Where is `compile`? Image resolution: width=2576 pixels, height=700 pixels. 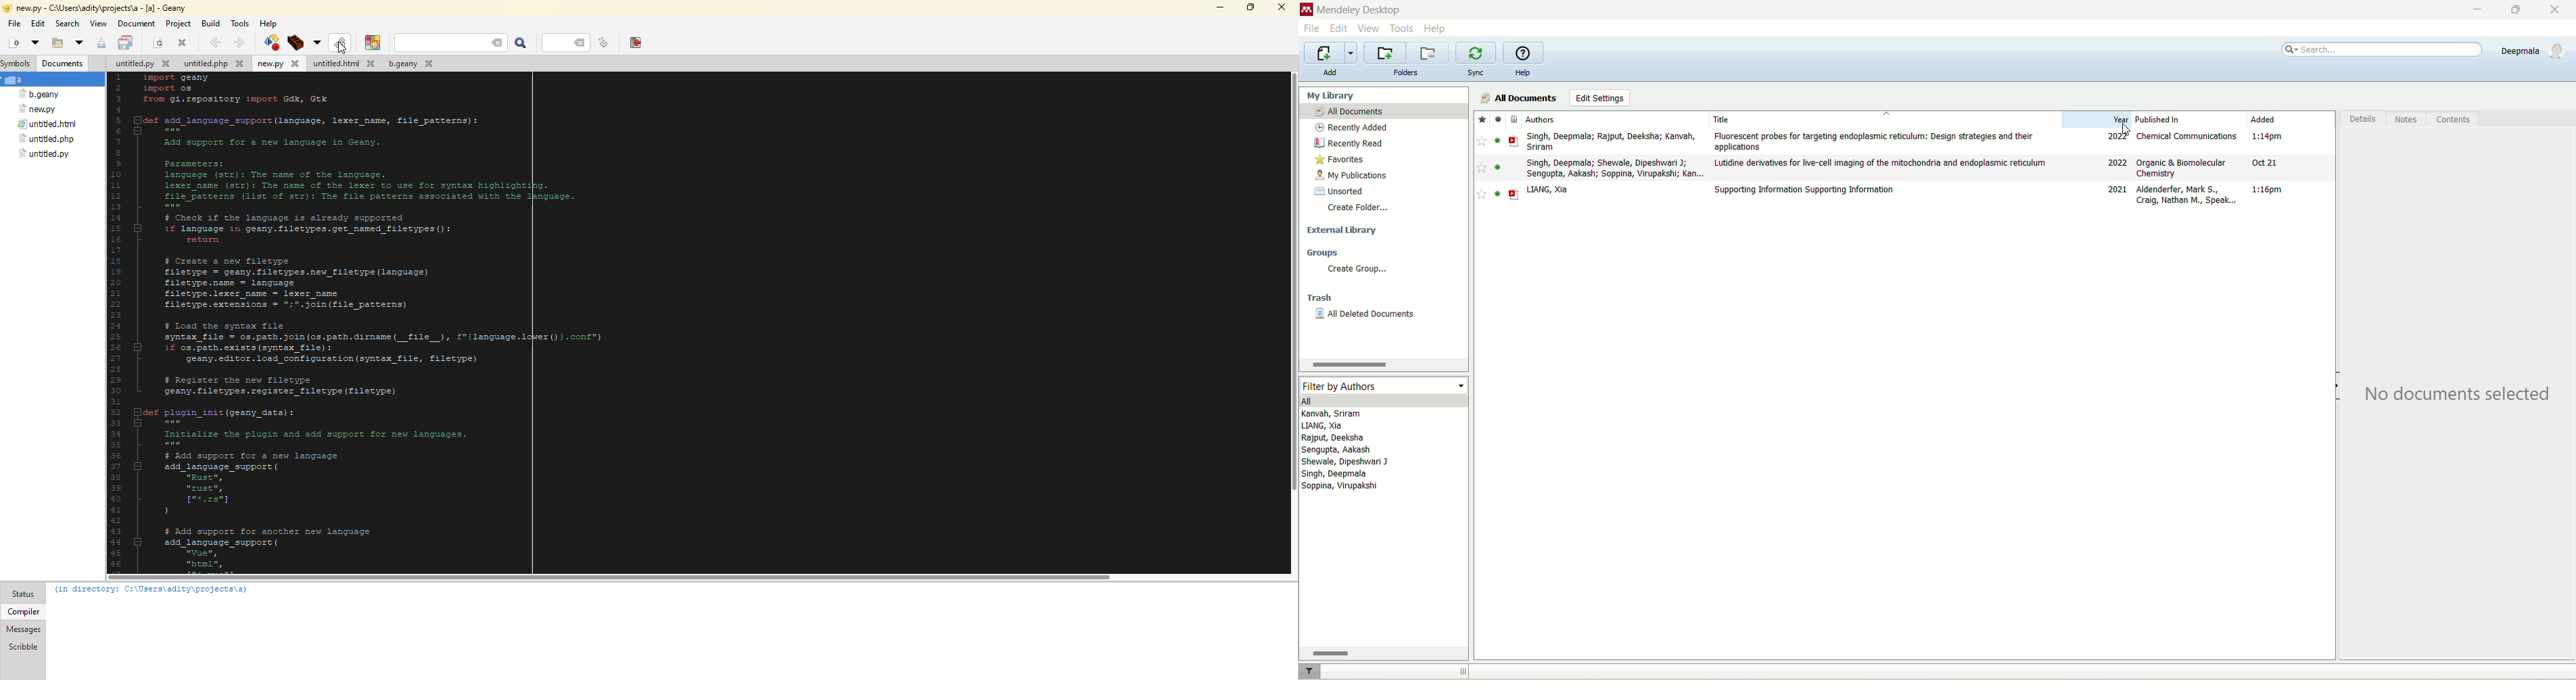
compile is located at coordinates (341, 43).